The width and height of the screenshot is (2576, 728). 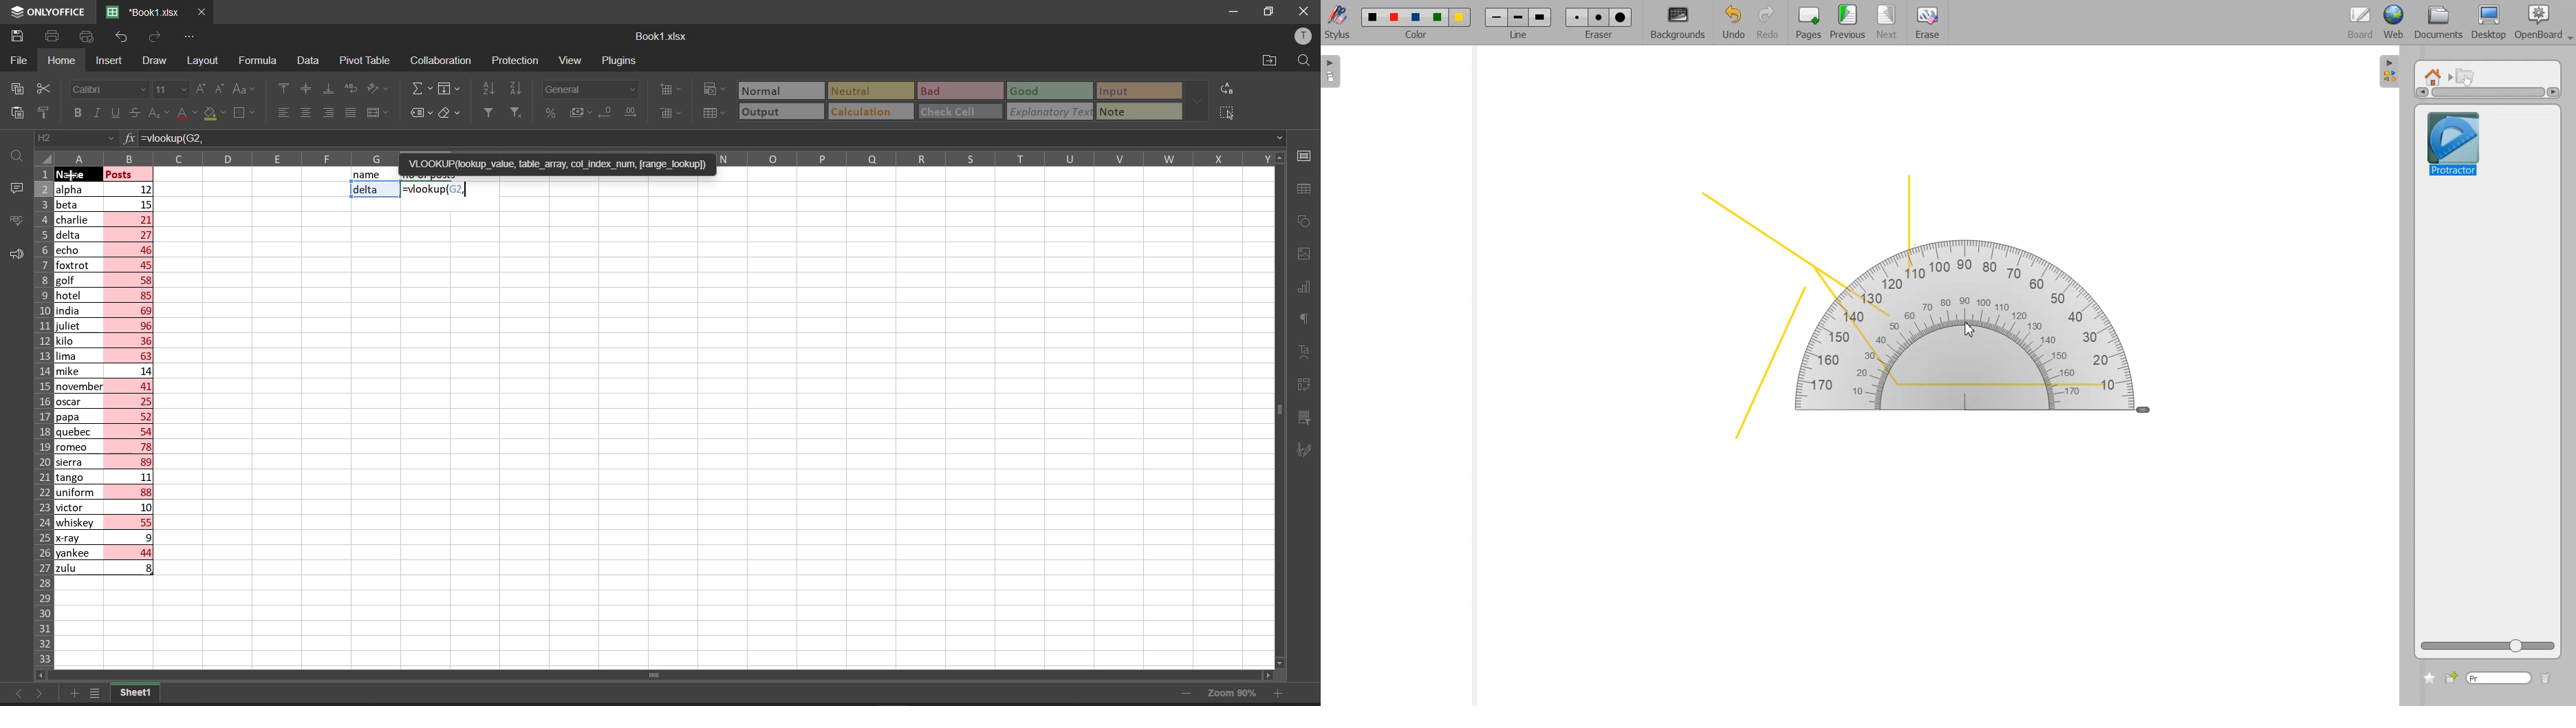 What do you see at coordinates (1305, 36) in the screenshot?
I see `user profile` at bounding box center [1305, 36].